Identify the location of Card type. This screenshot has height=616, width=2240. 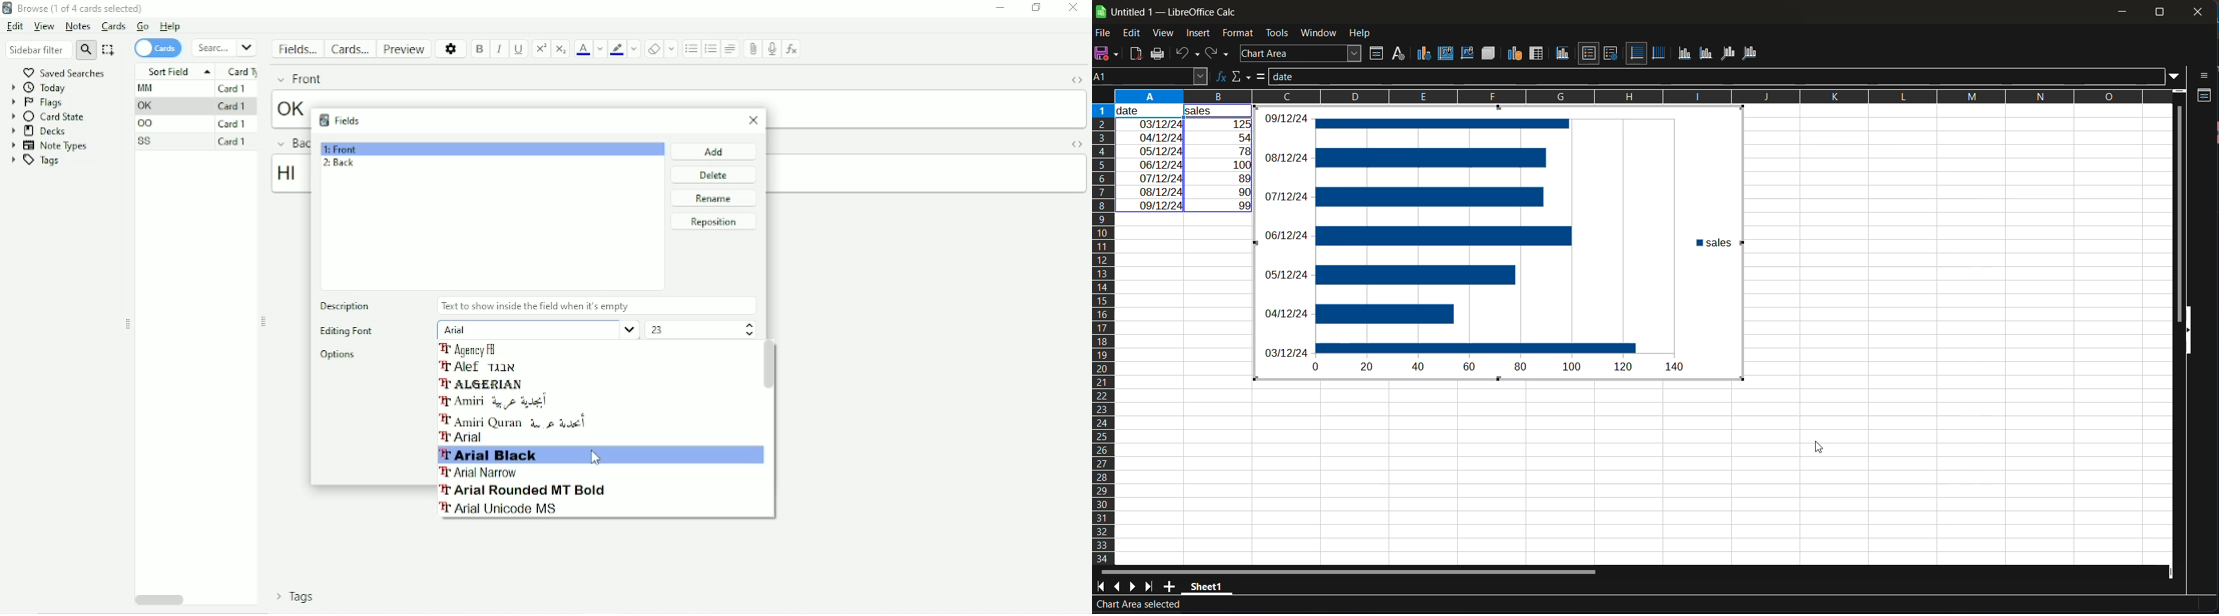
(243, 71).